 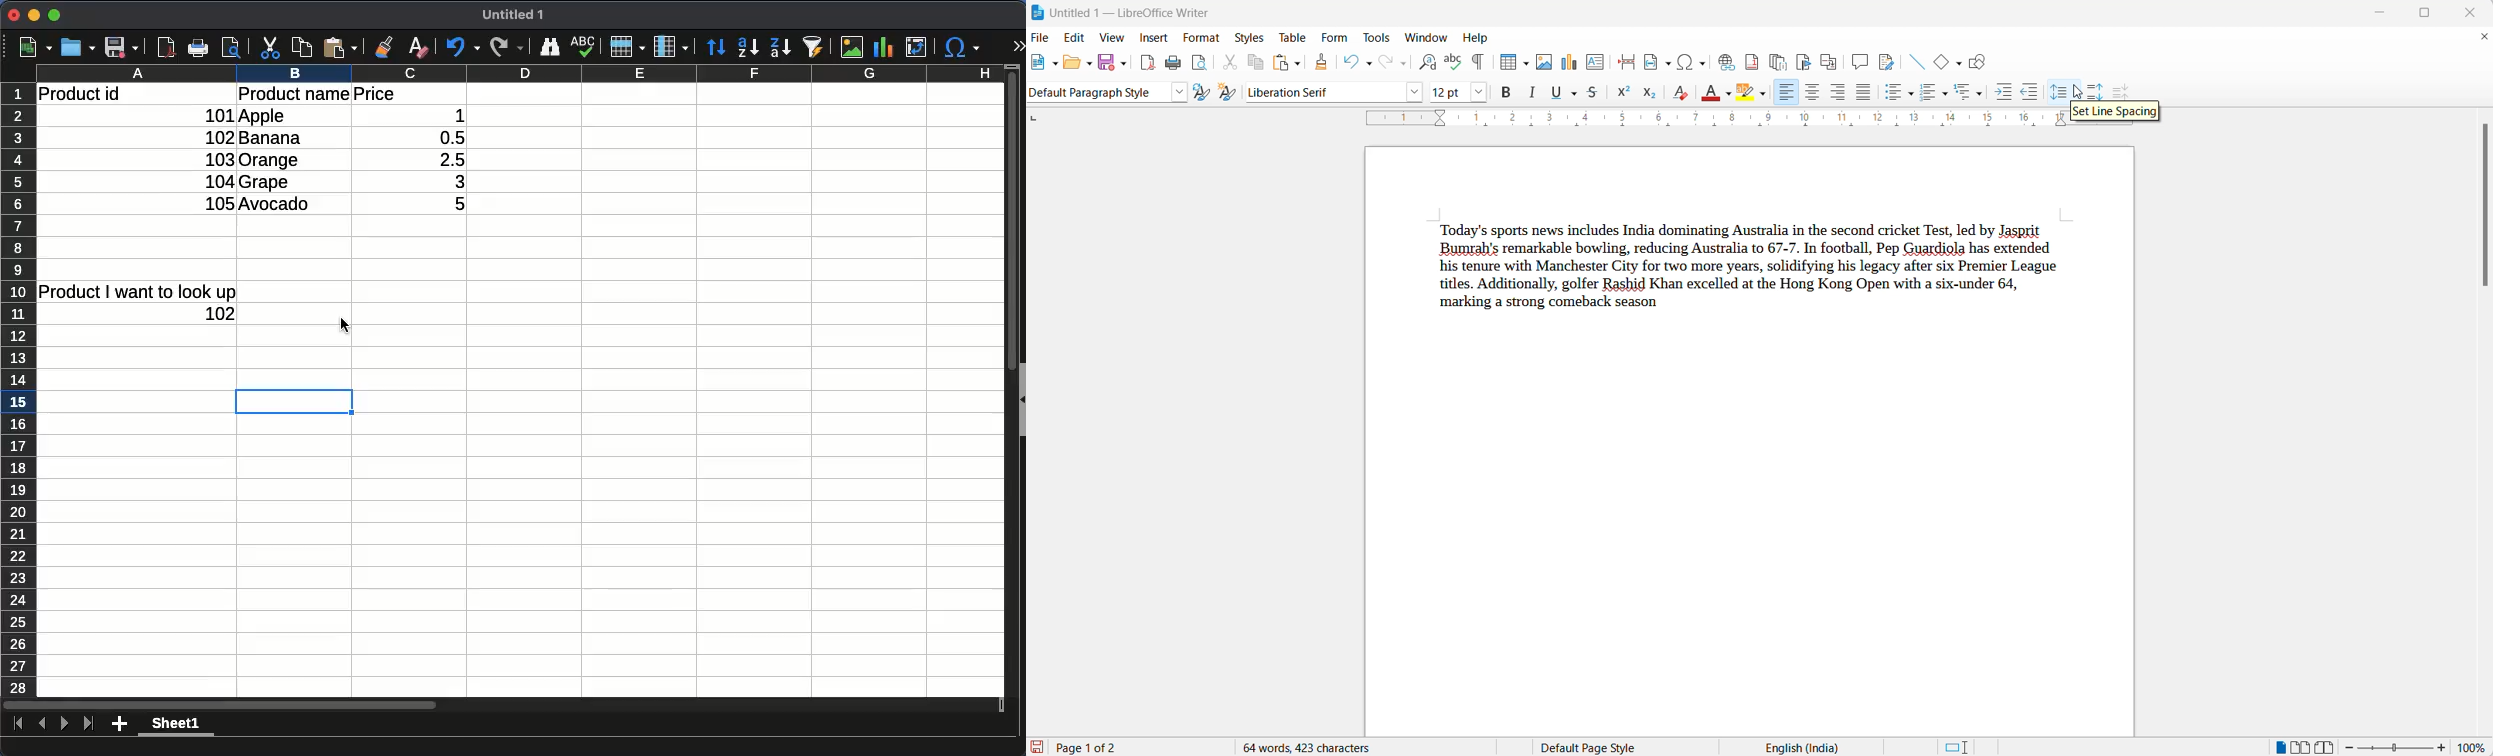 What do you see at coordinates (1096, 94) in the screenshot?
I see `current style` at bounding box center [1096, 94].